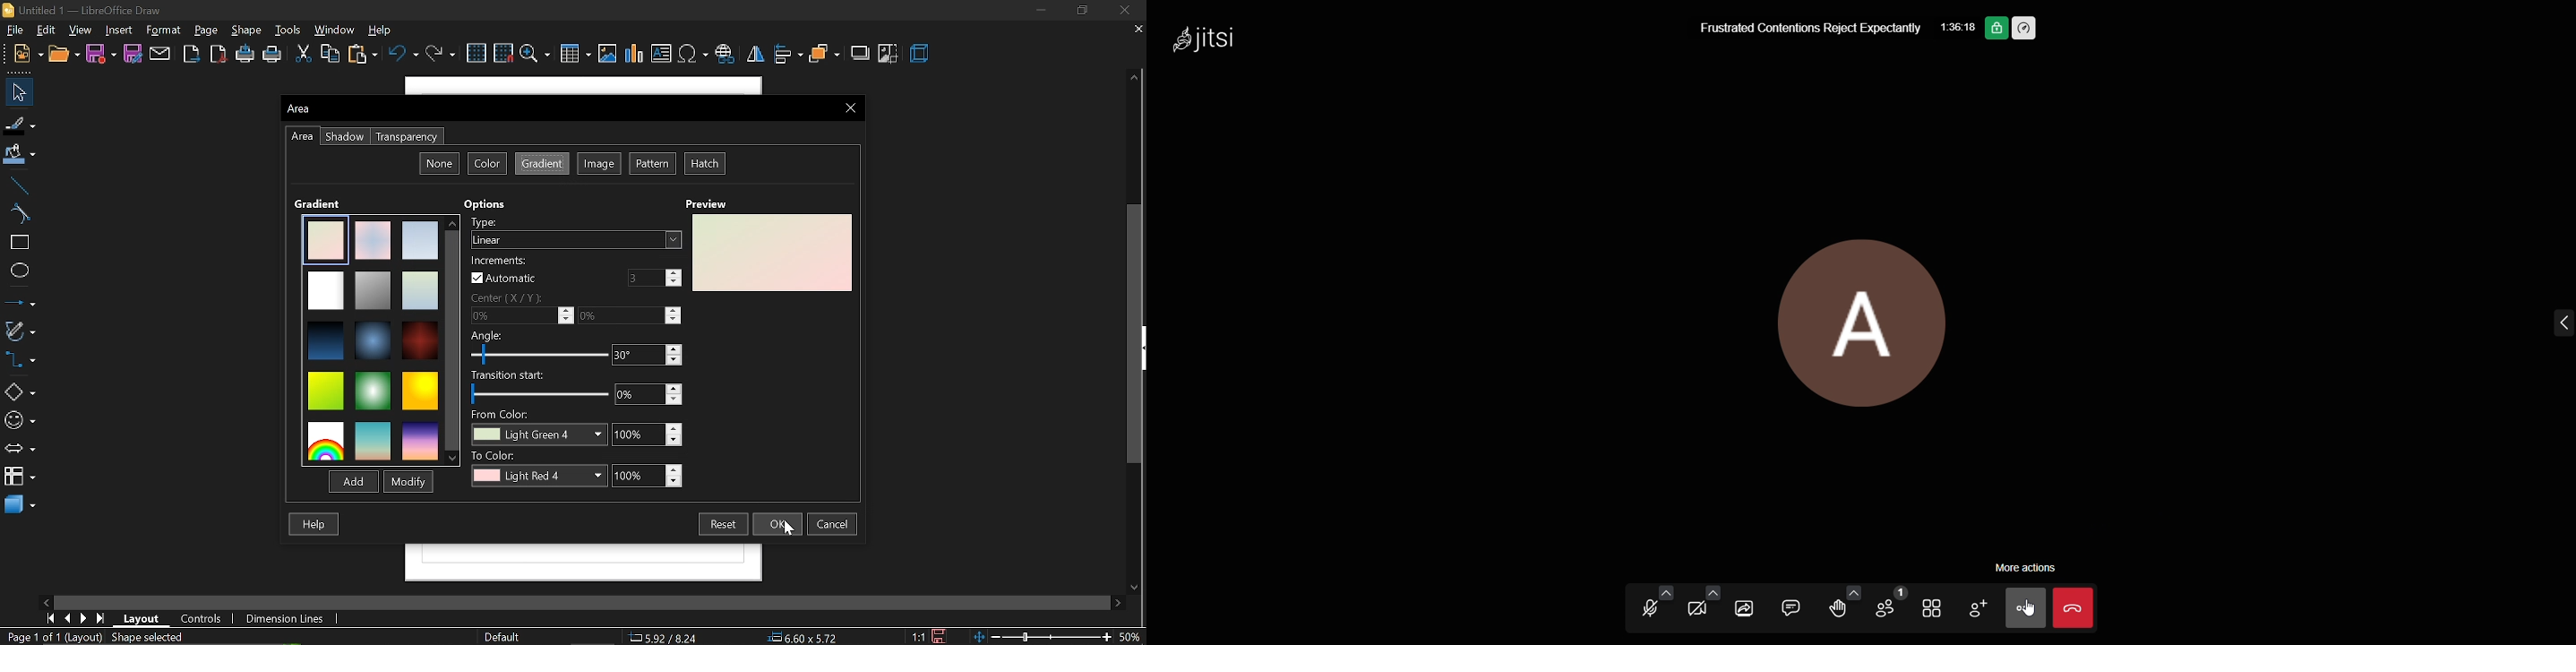 This screenshot has width=2576, height=672. I want to click on None, so click(440, 163).